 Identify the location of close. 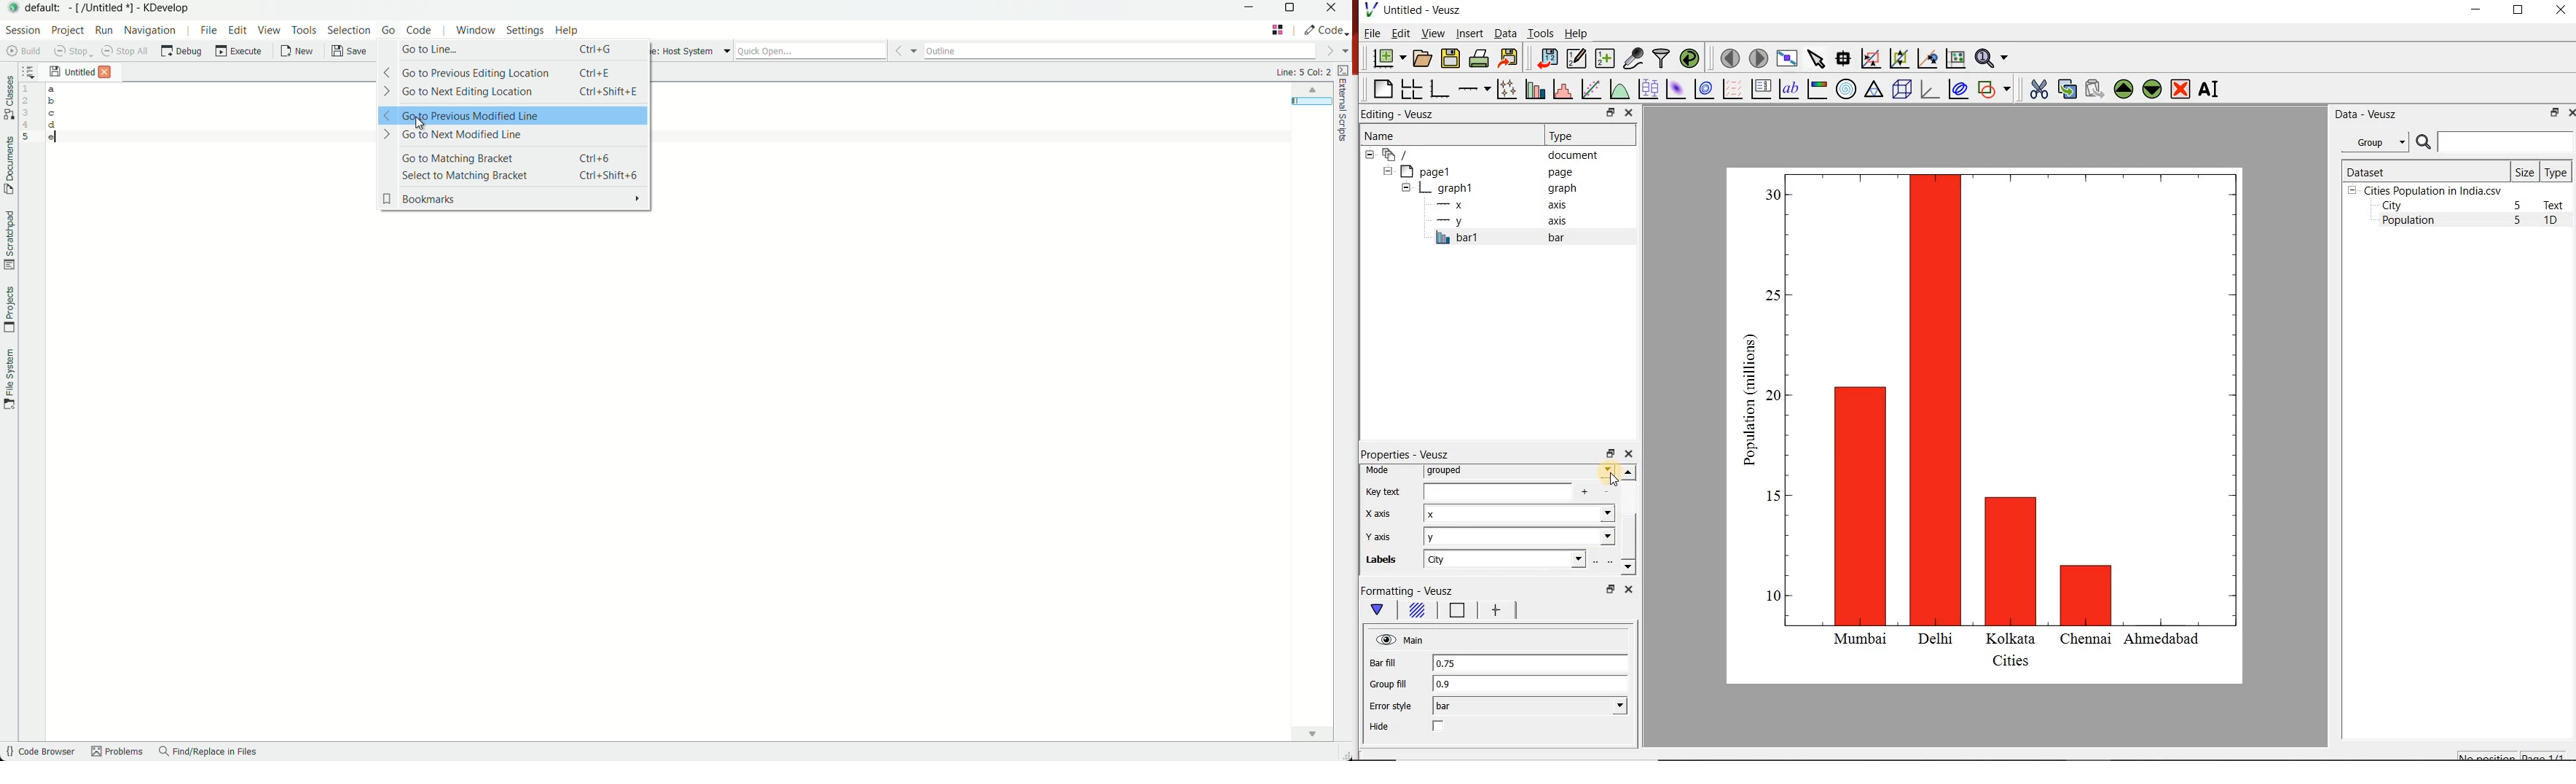
(1628, 454).